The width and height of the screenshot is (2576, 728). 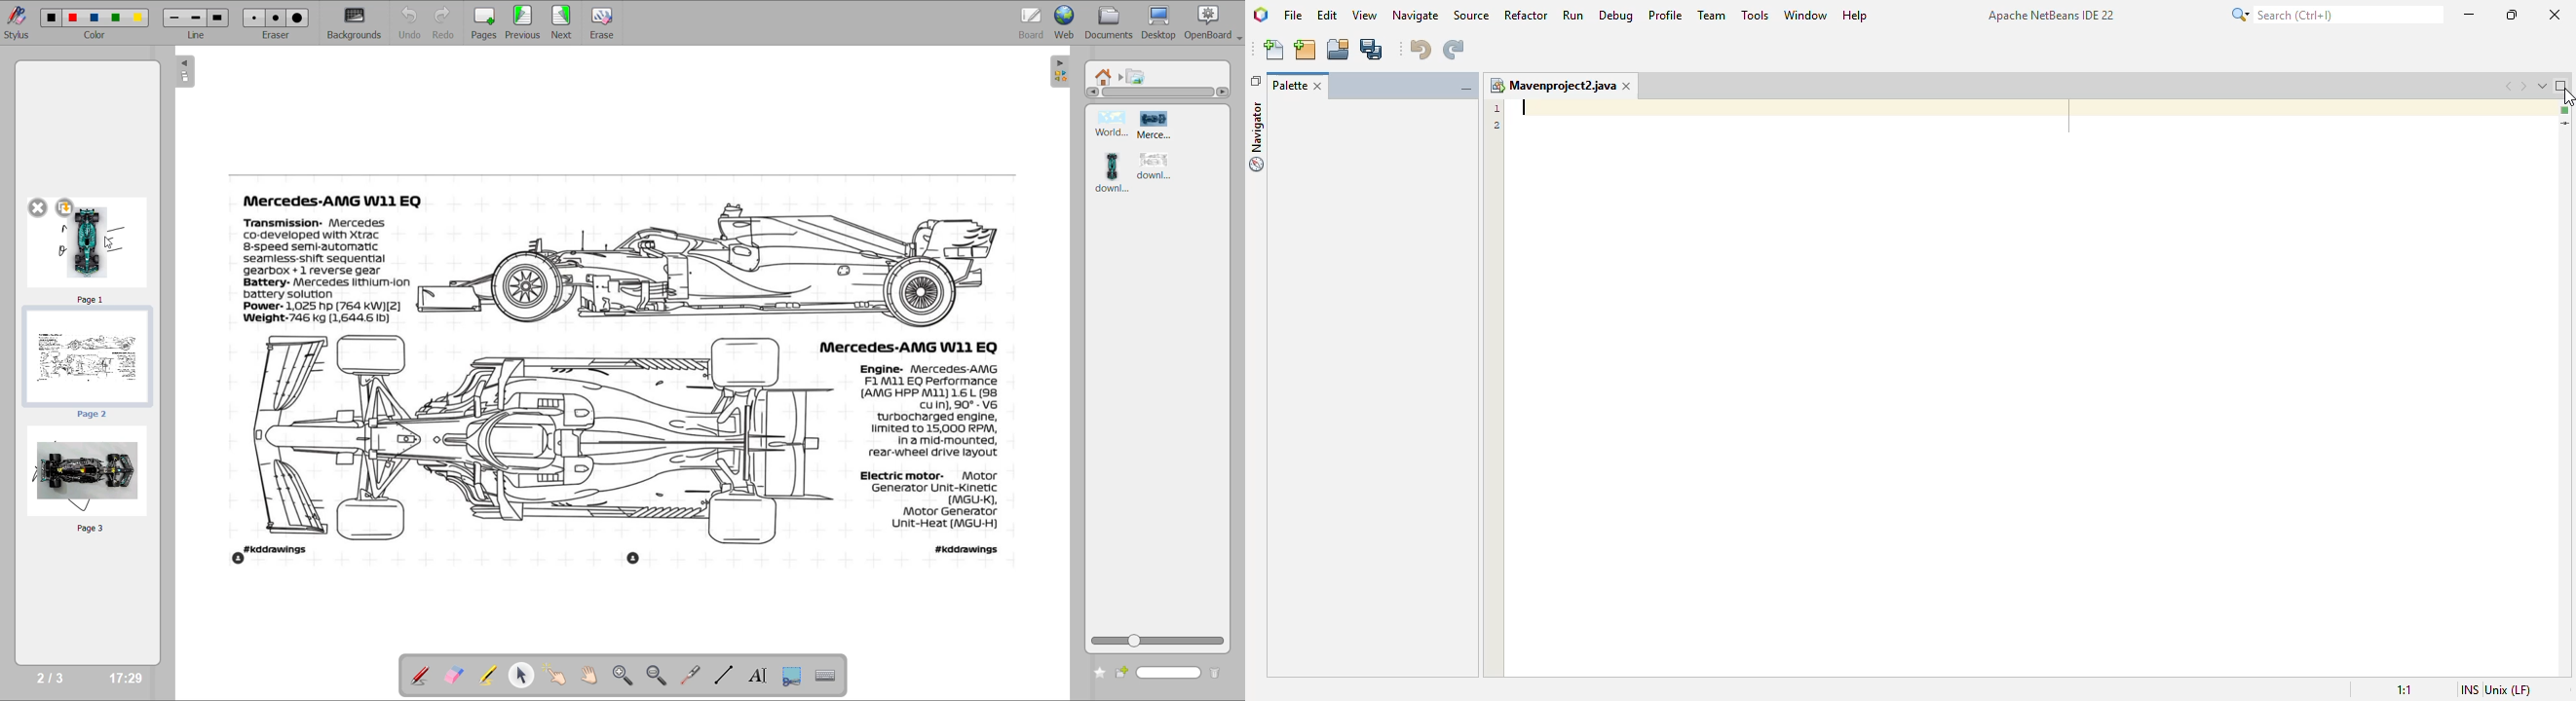 I want to click on cursor, so click(x=2567, y=96).